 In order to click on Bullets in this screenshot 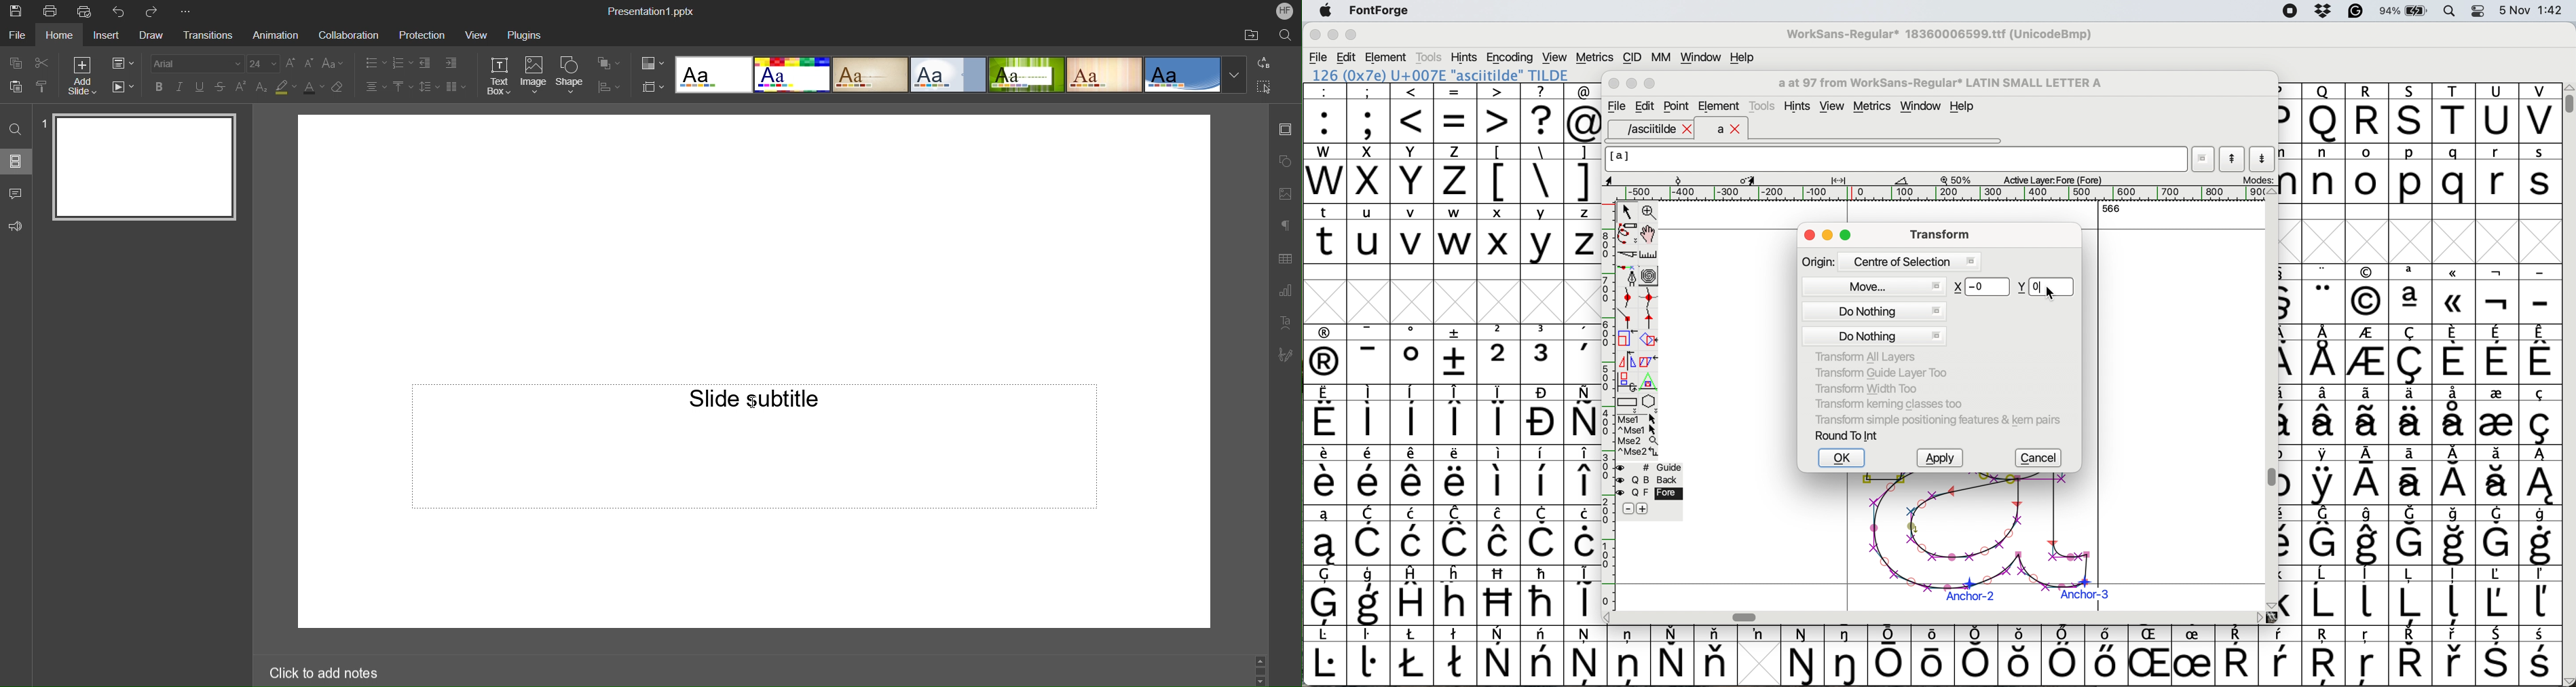, I will do `click(376, 63)`.